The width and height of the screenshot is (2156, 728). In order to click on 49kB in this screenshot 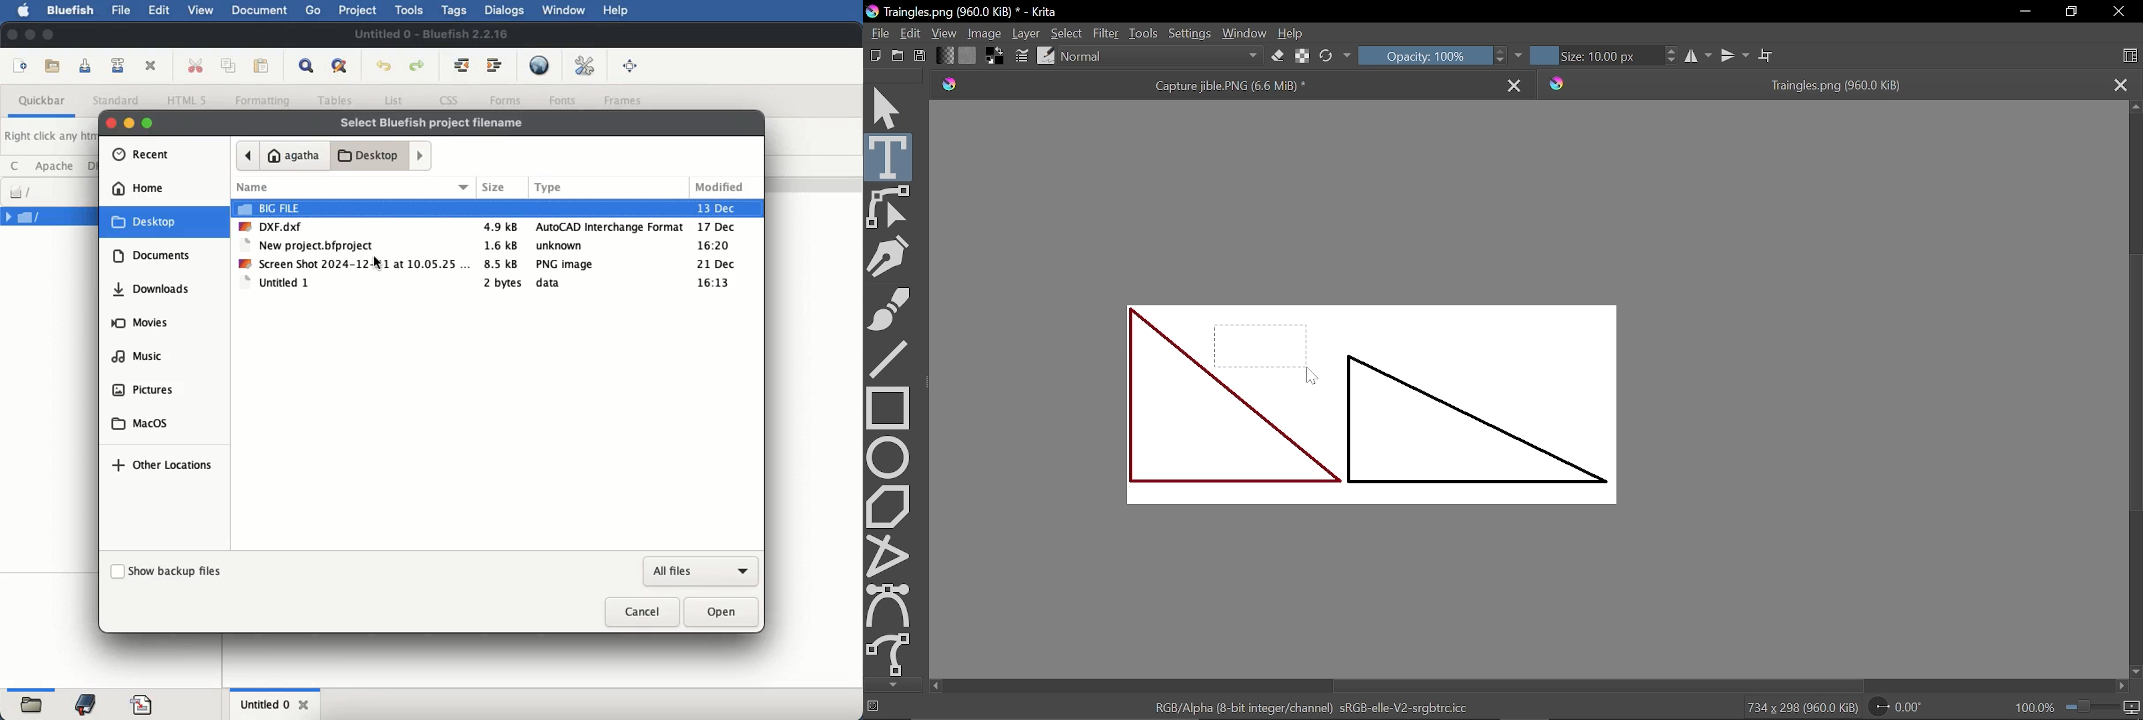, I will do `click(502, 226)`.